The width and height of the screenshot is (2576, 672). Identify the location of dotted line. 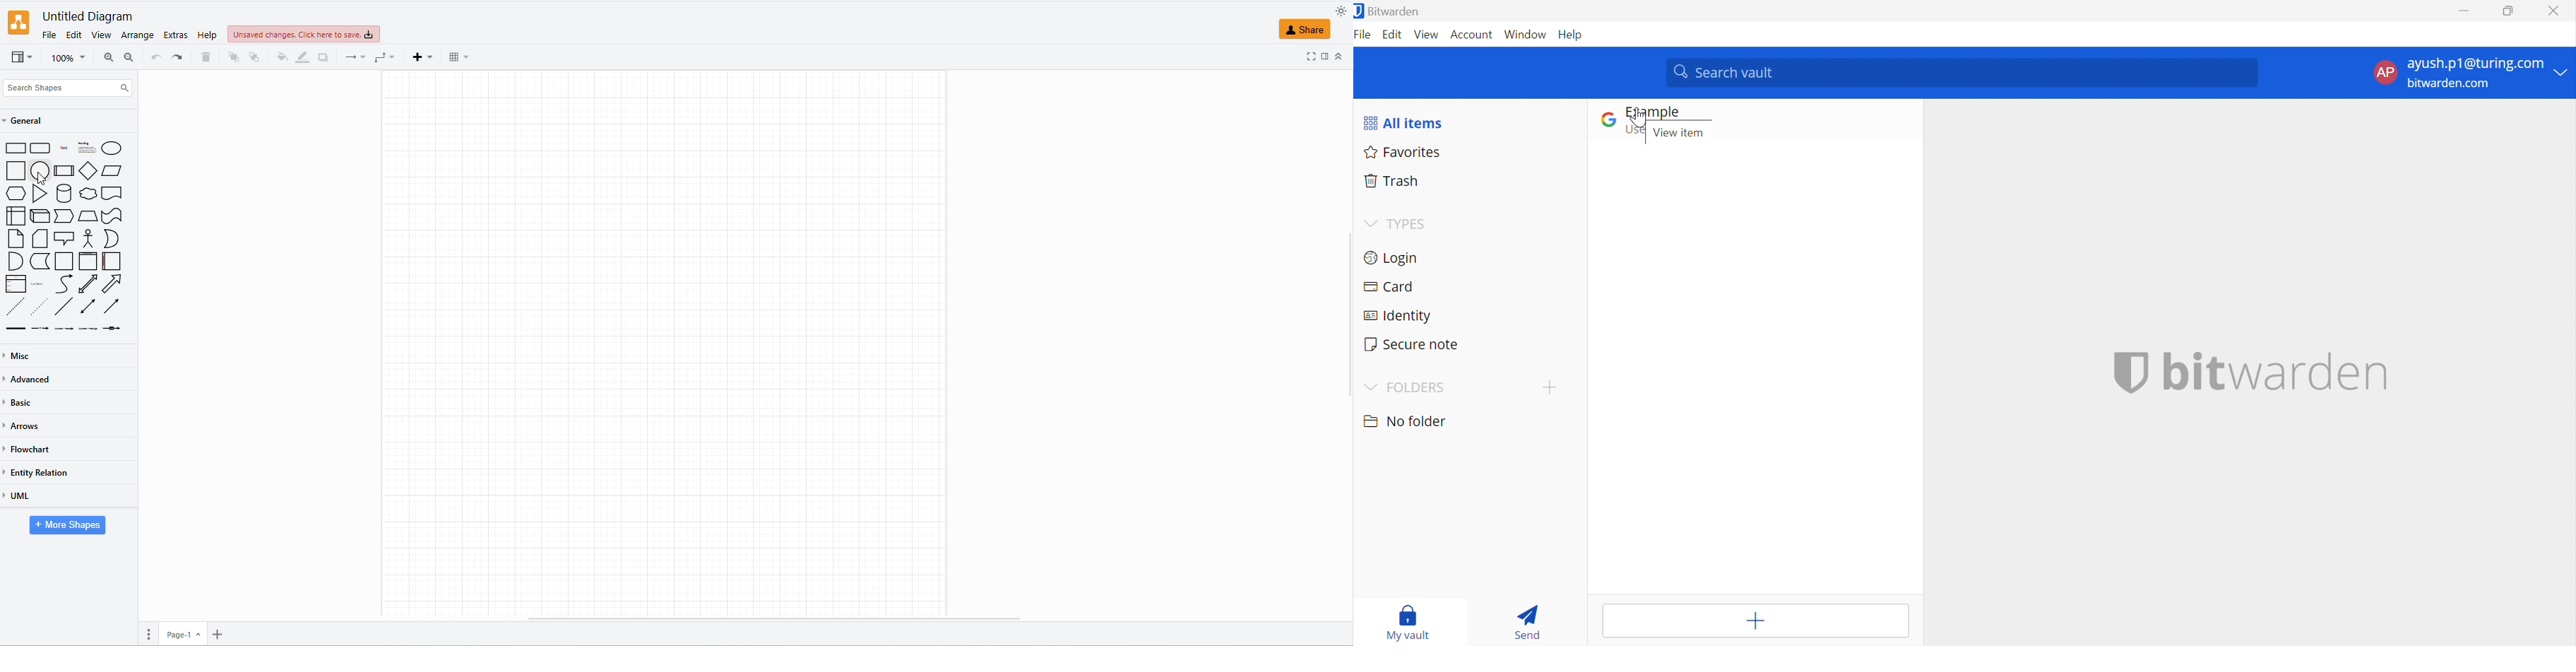
(47, 330).